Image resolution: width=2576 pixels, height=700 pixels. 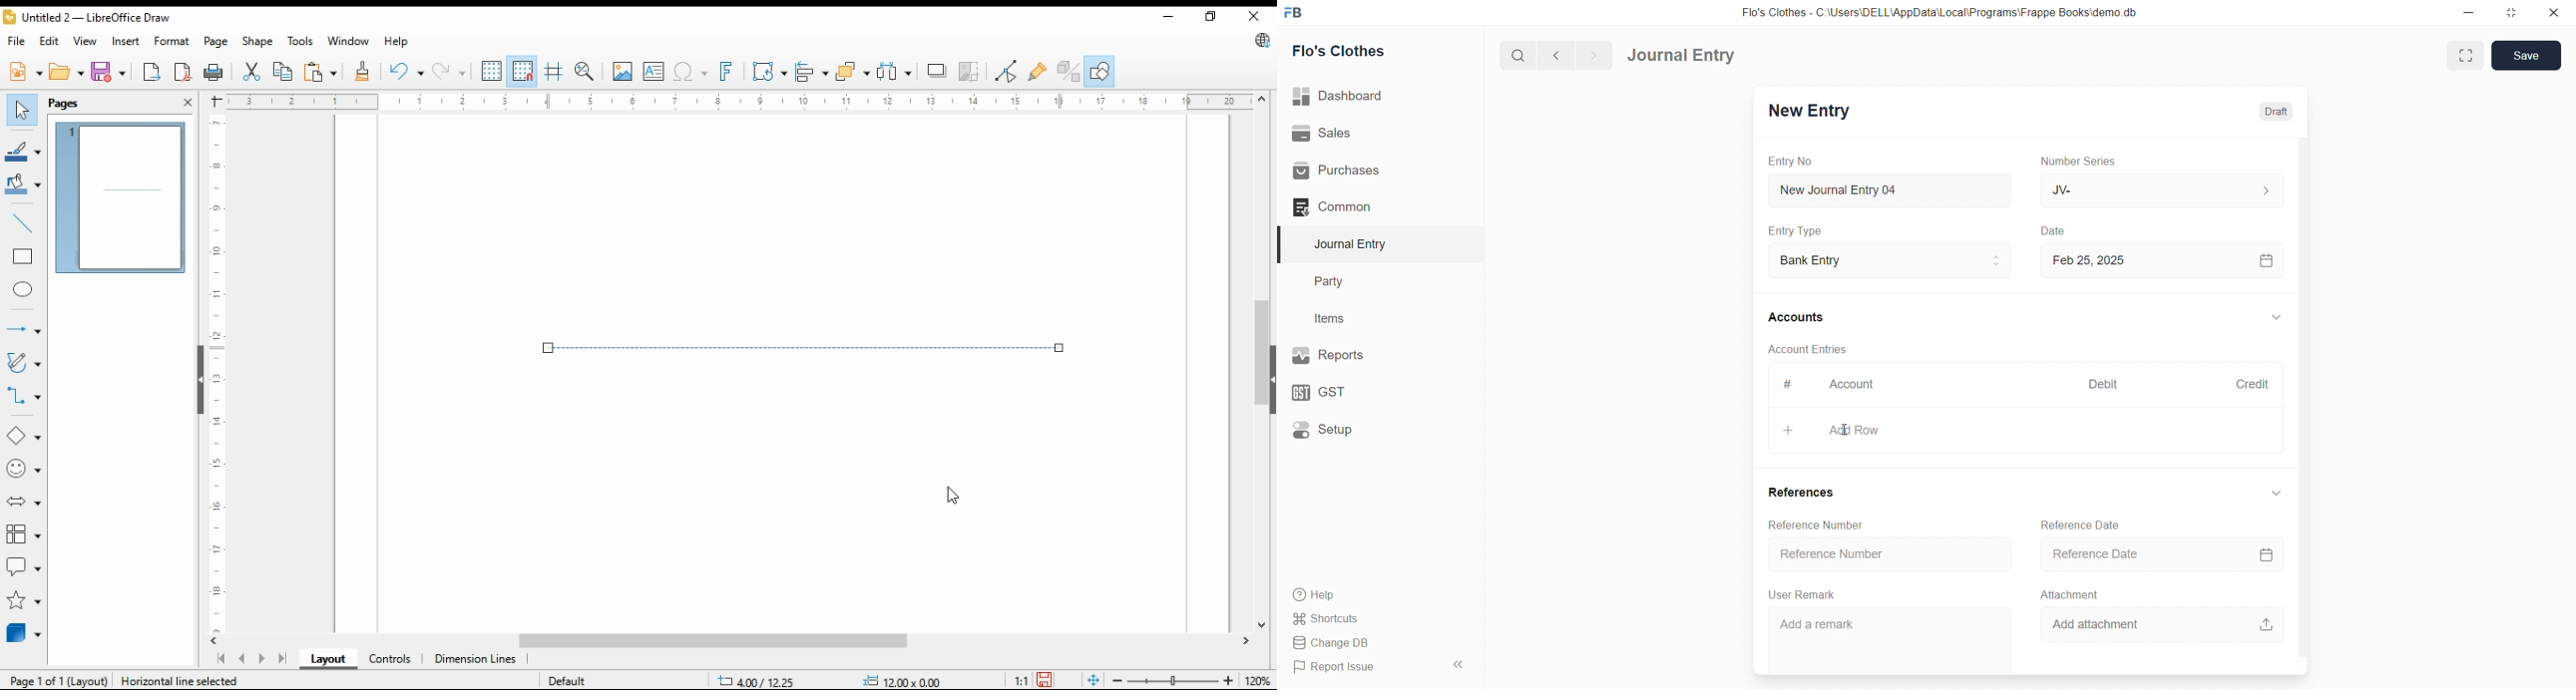 What do you see at coordinates (391, 659) in the screenshot?
I see `ontrols` at bounding box center [391, 659].